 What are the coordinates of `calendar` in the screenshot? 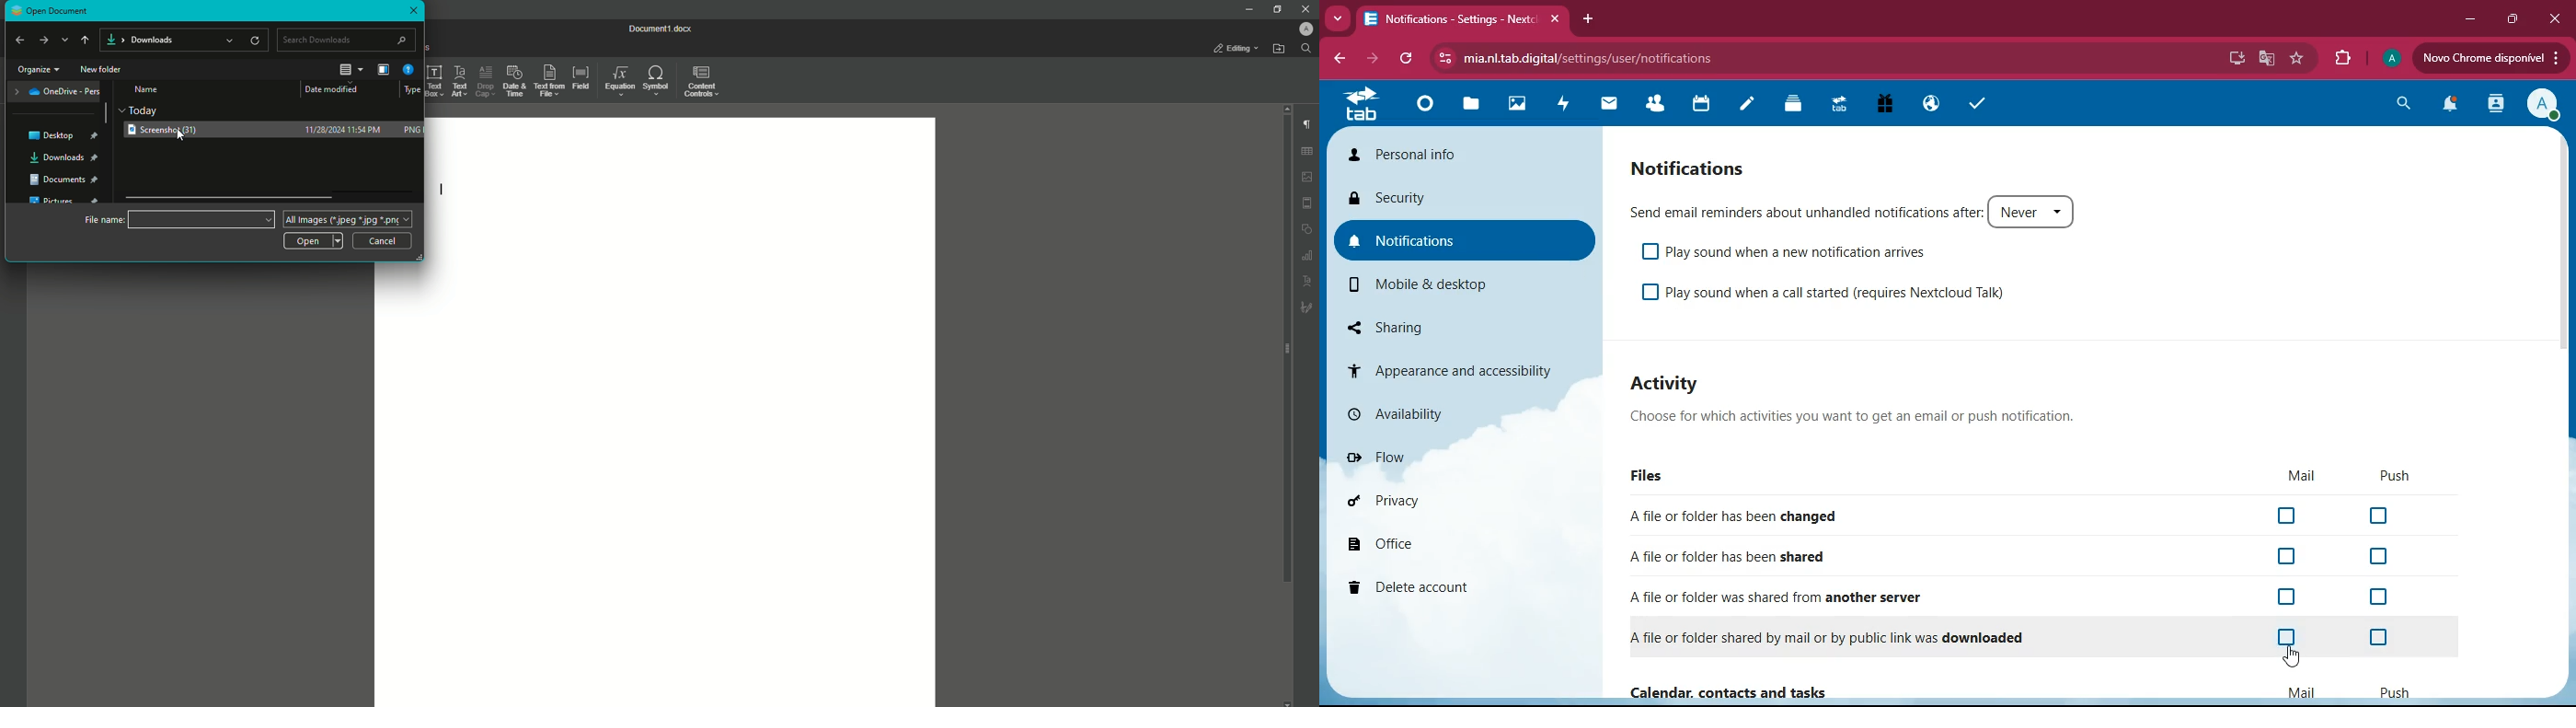 It's located at (1697, 105).